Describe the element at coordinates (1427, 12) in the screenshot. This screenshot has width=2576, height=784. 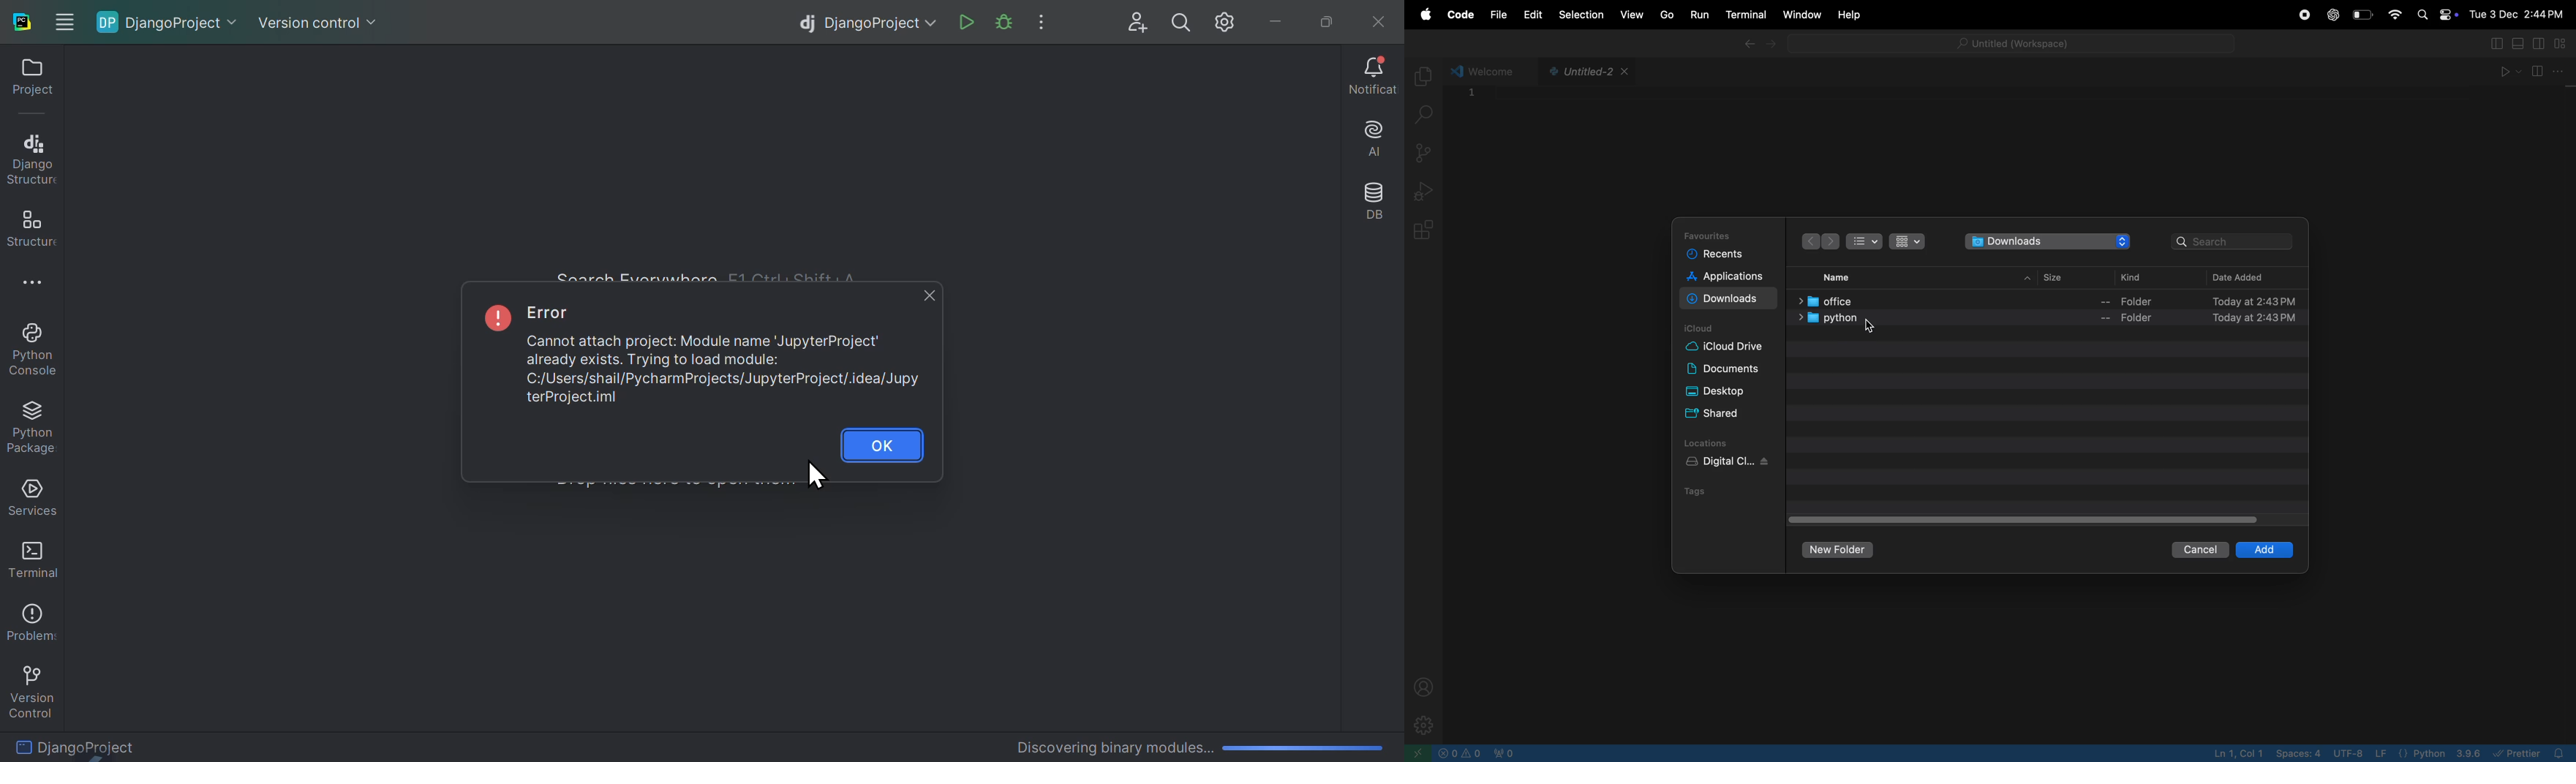
I see `apple menu` at that location.